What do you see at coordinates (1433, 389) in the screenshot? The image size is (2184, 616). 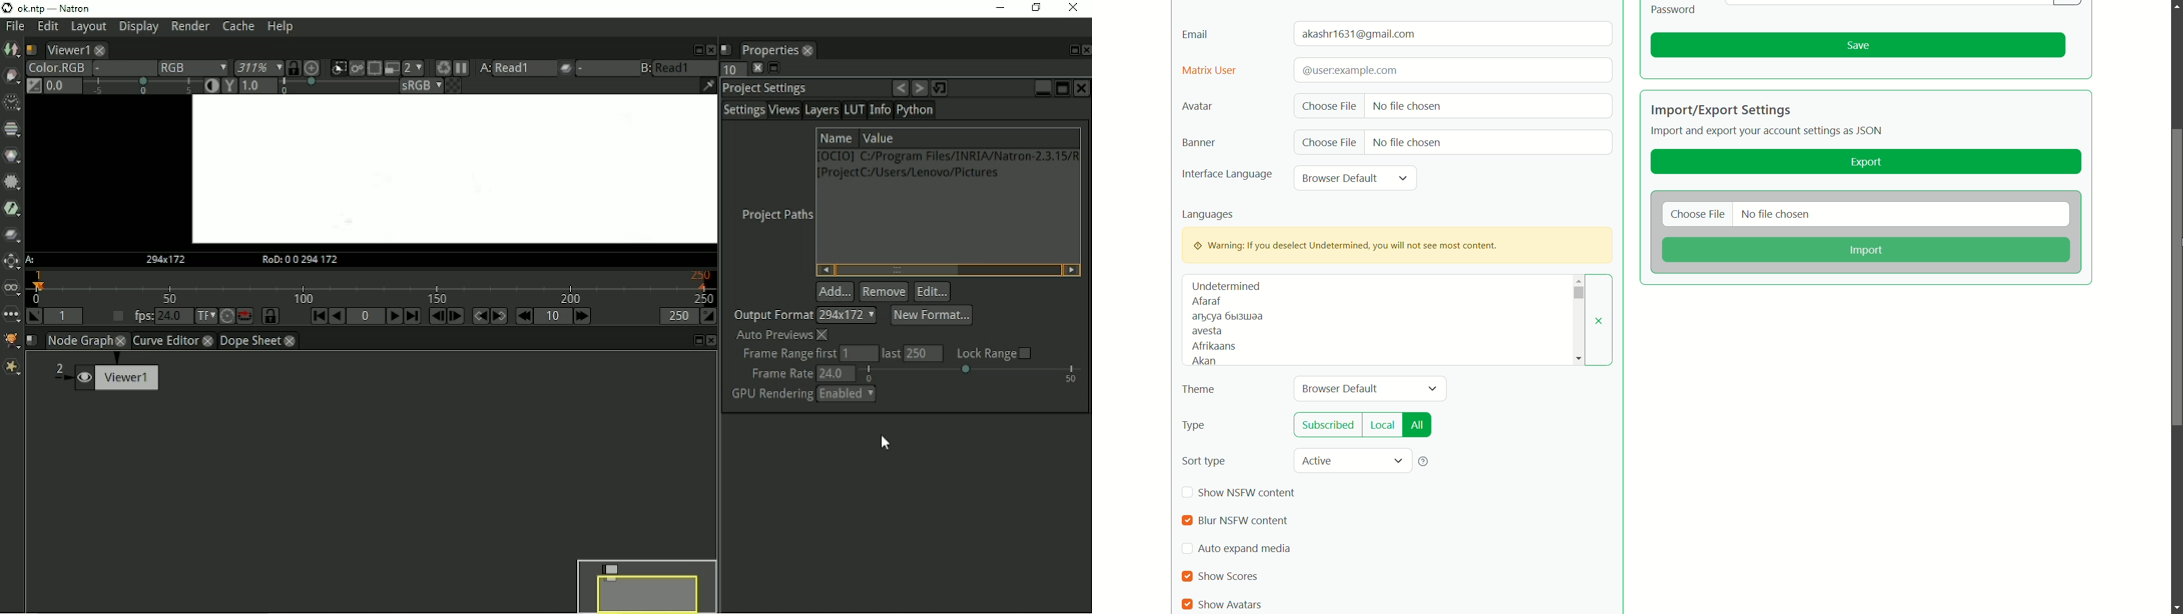 I see `dropdown` at bounding box center [1433, 389].